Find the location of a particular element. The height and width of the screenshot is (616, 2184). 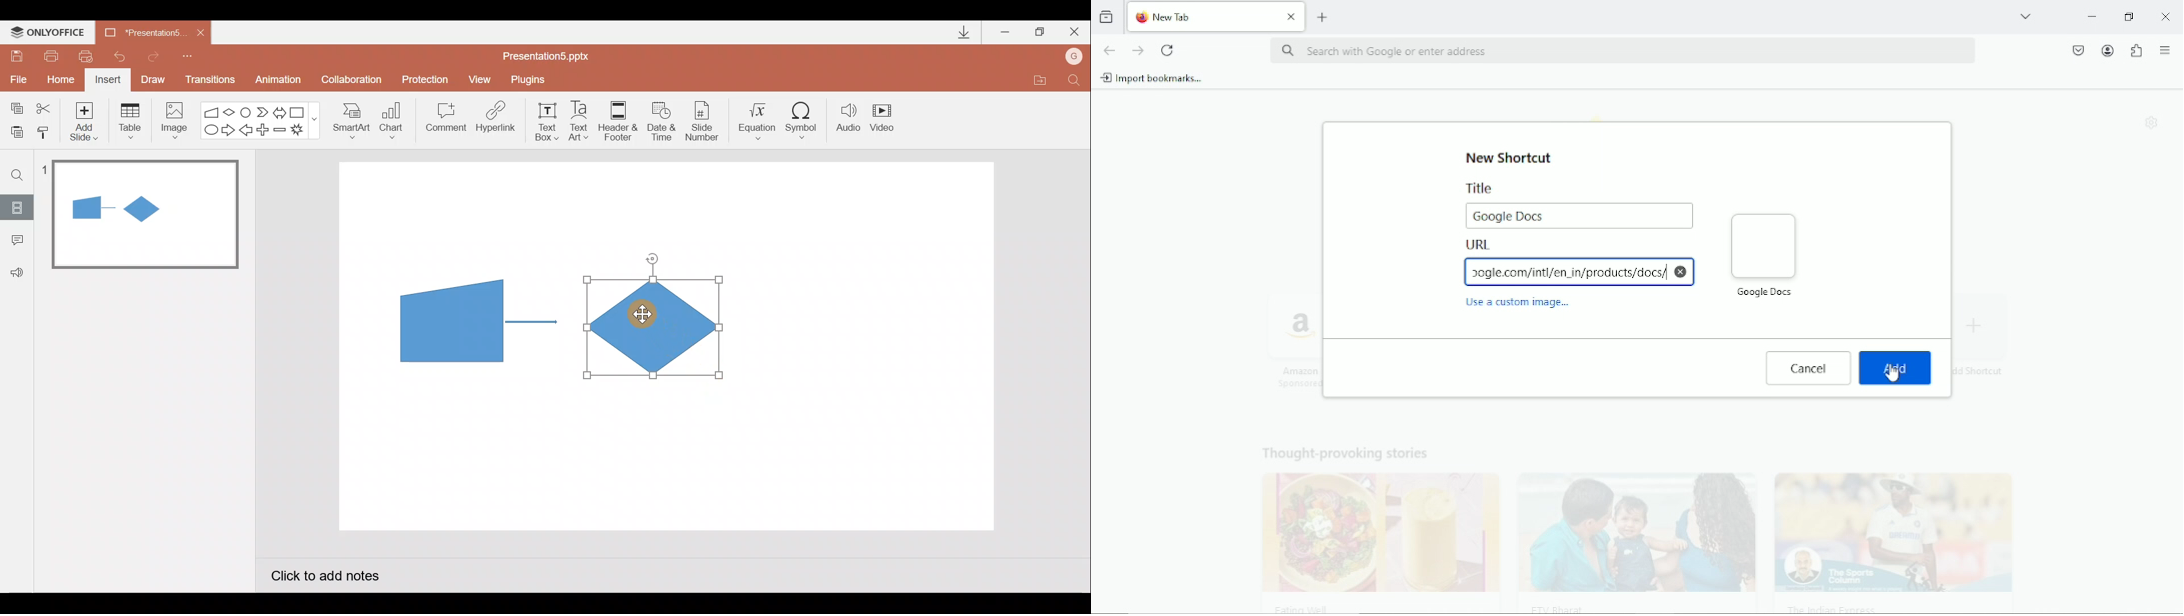

Save is located at coordinates (16, 54).